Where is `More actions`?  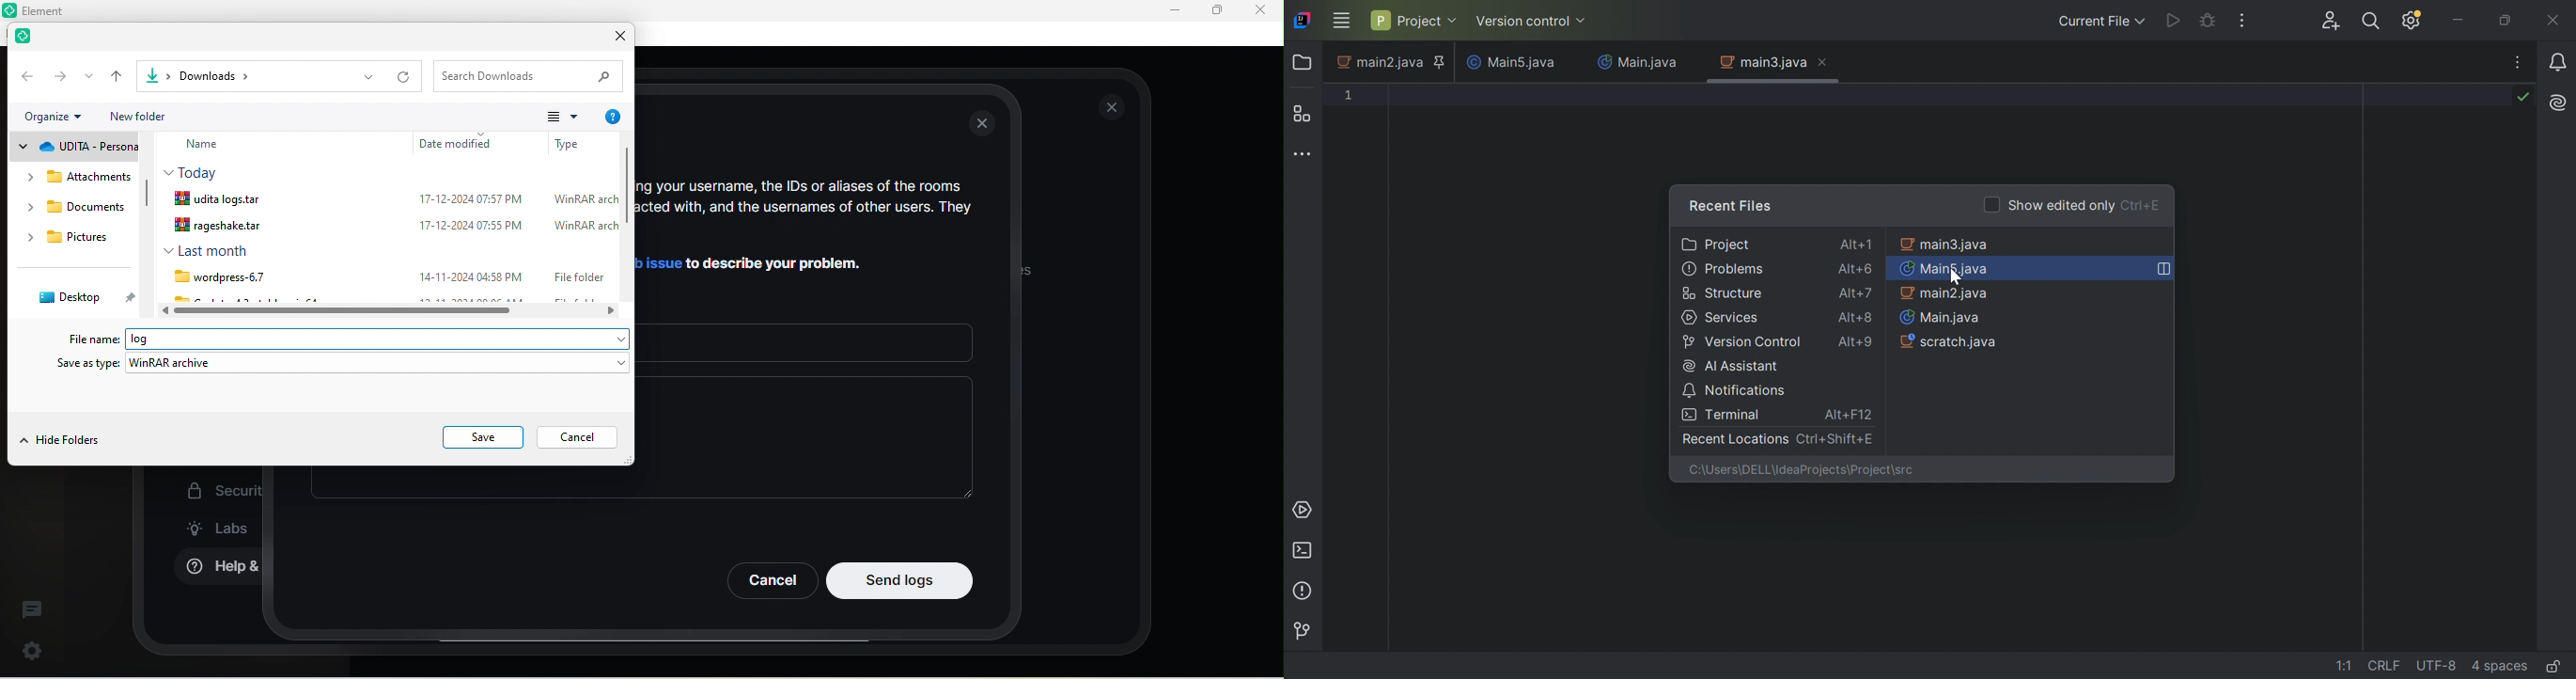 More actions is located at coordinates (2244, 20).